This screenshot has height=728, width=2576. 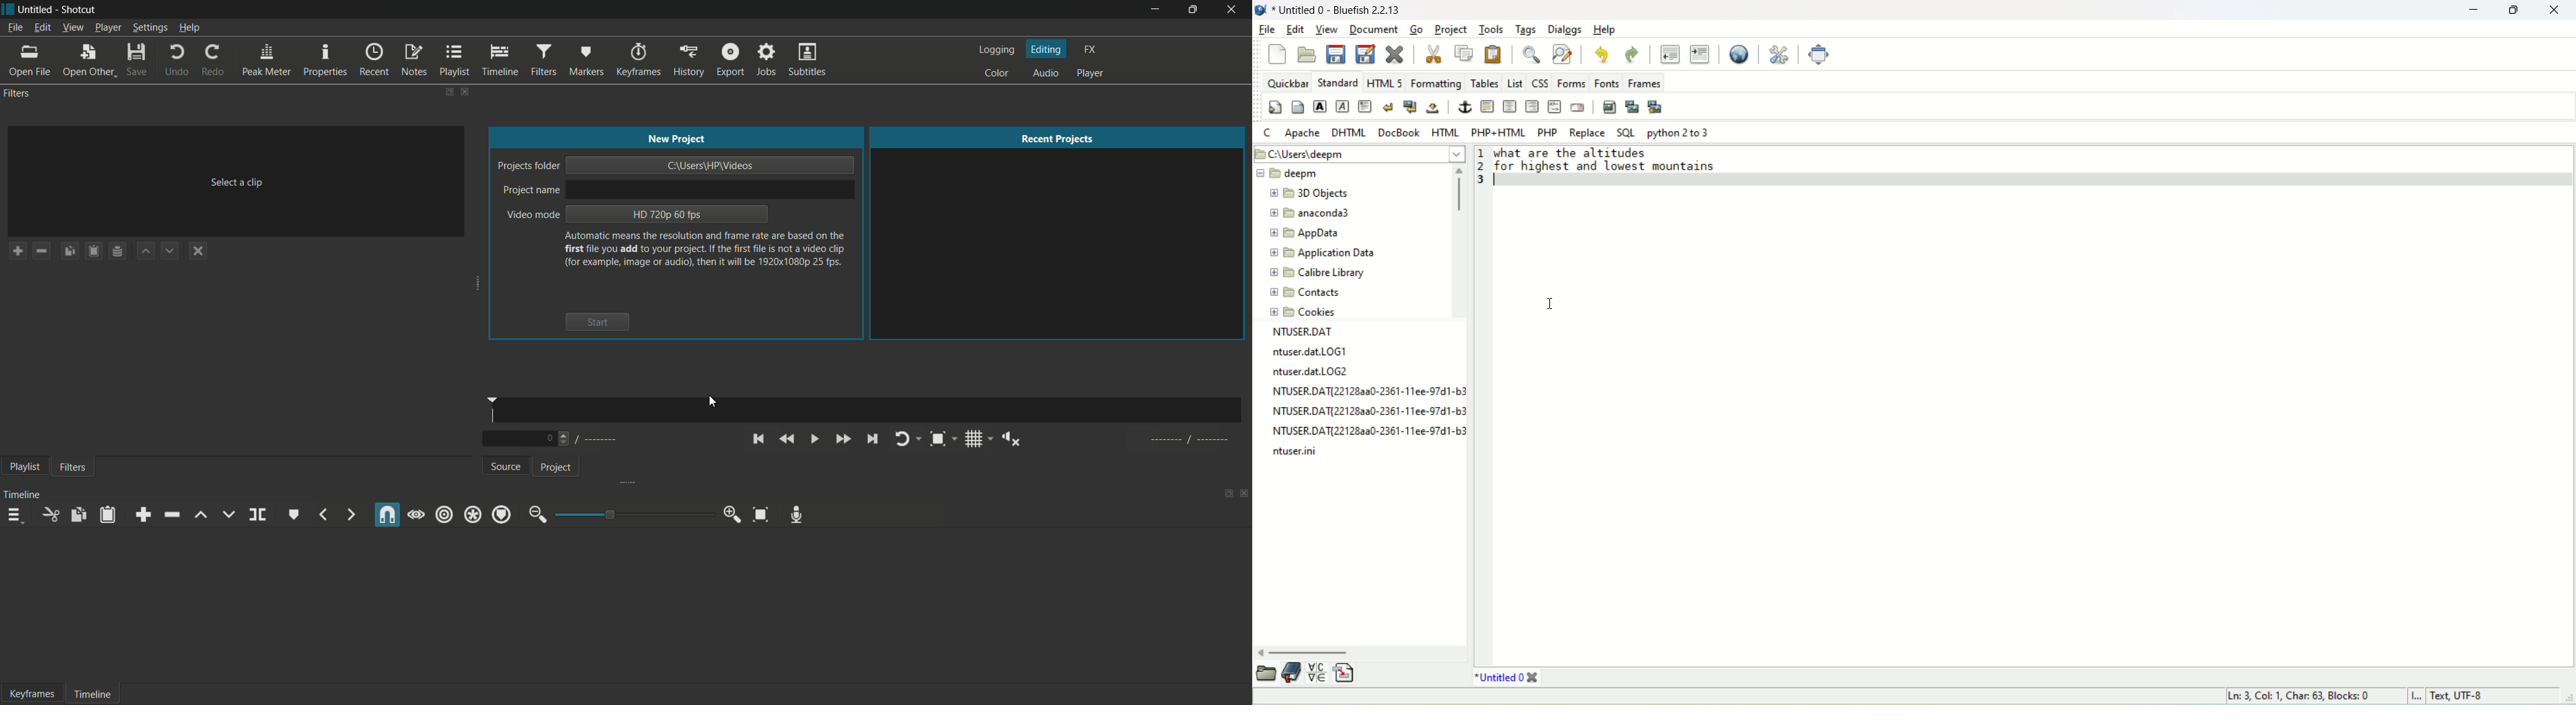 I want to click on recent projects, so click(x=1060, y=139).